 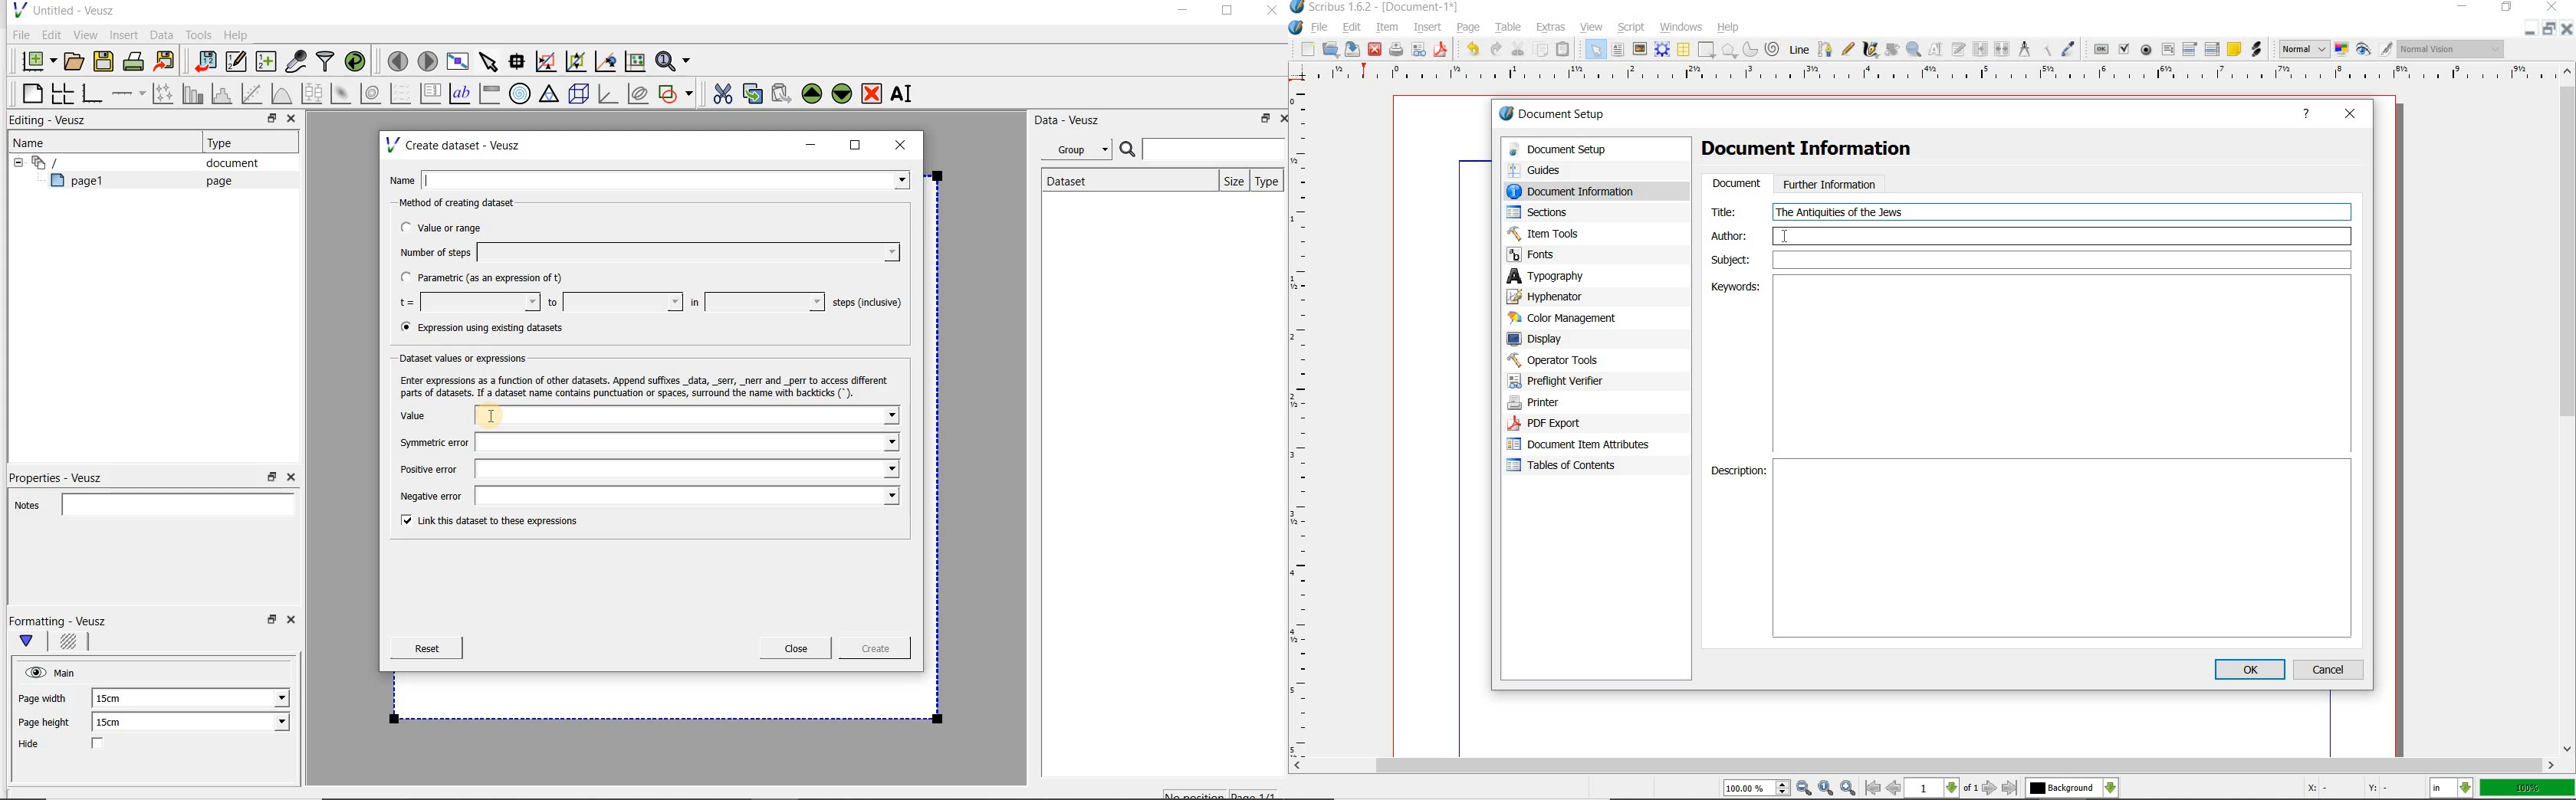 I want to click on visual appearance of the display, so click(x=2452, y=48).